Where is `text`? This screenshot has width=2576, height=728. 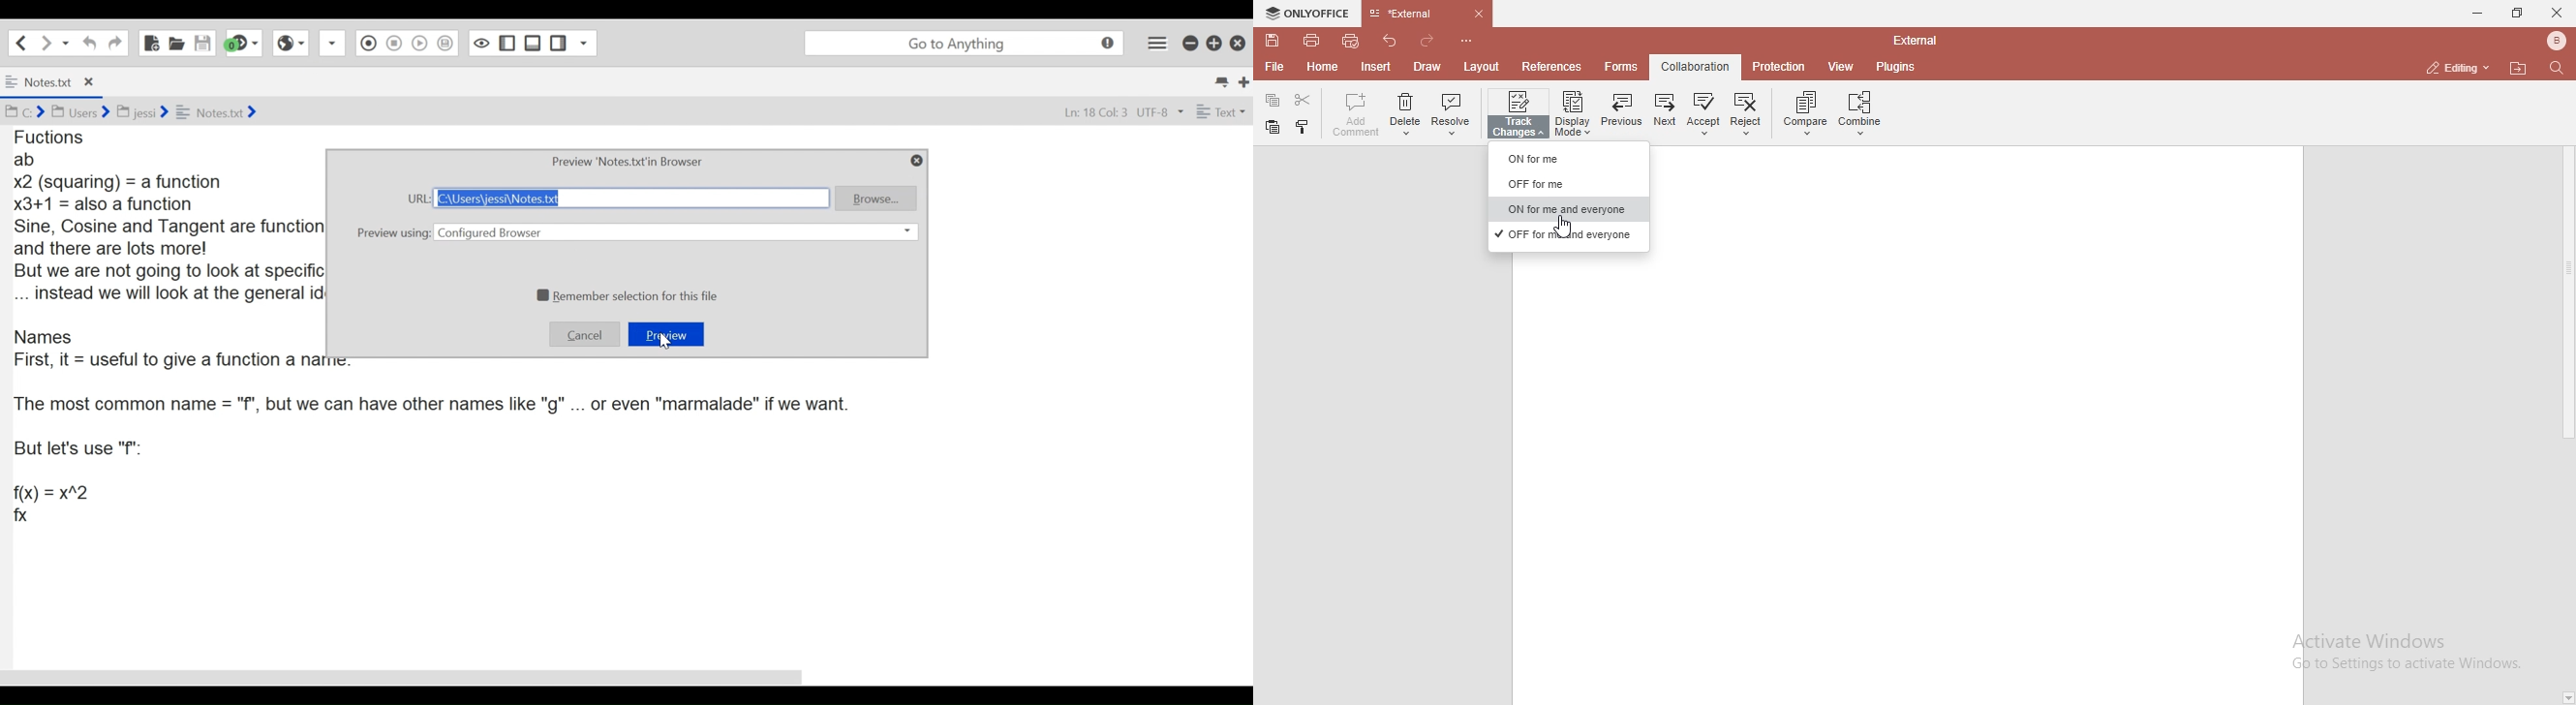
text is located at coordinates (1223, 111).